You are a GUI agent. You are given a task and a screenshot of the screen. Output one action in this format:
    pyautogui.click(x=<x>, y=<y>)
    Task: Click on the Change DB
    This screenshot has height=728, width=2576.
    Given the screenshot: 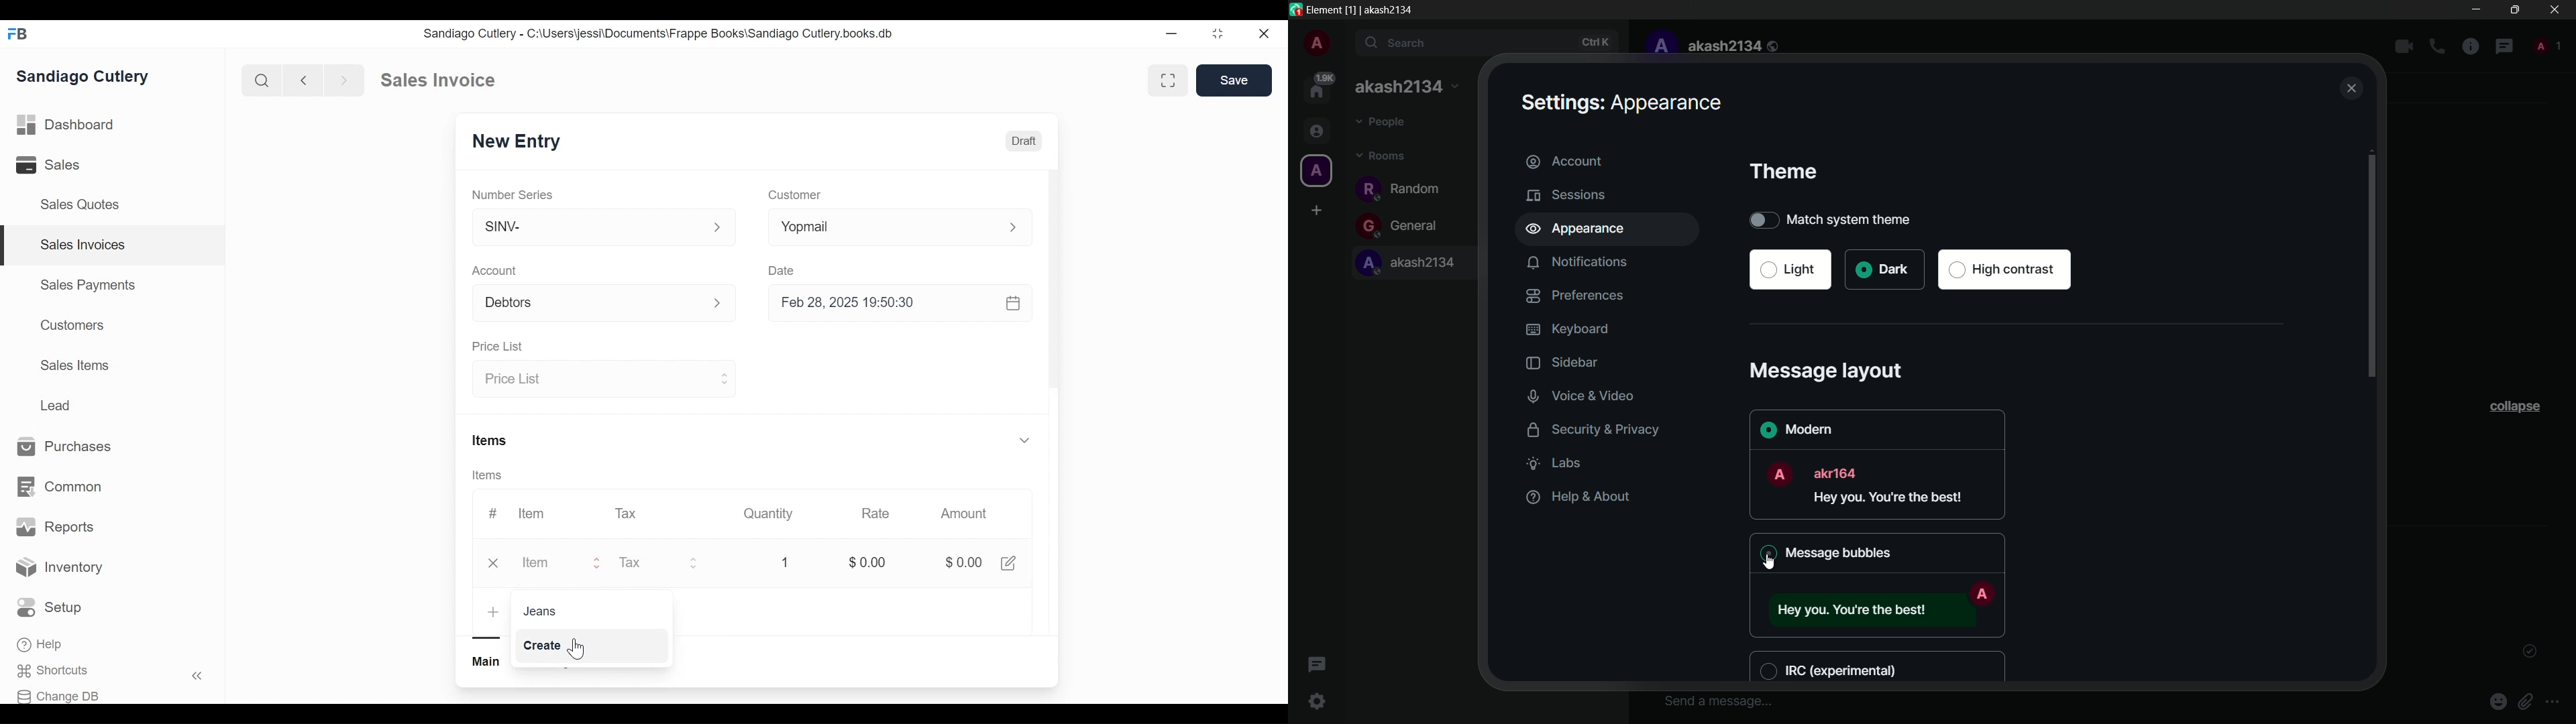 What is the action you would take?
    pyautogui.click(x=58, y=697)
    